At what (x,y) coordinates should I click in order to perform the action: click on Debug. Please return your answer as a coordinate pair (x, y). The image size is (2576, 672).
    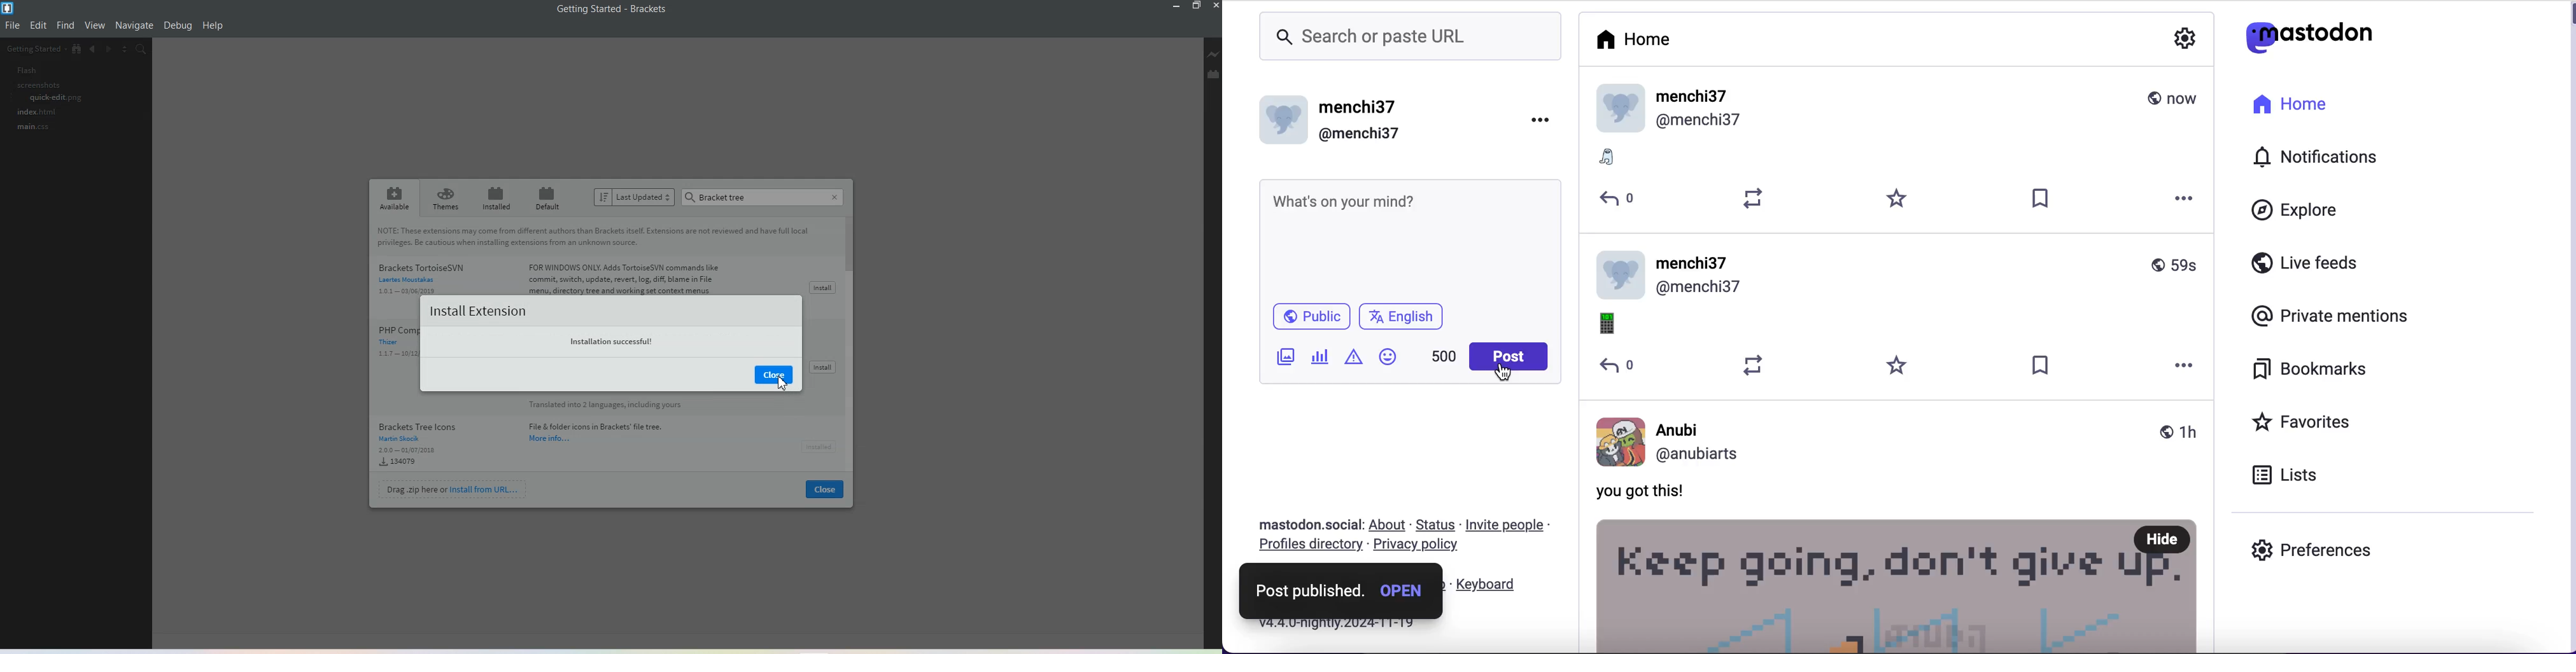
    Looking at the image, I should click on (178, 26).